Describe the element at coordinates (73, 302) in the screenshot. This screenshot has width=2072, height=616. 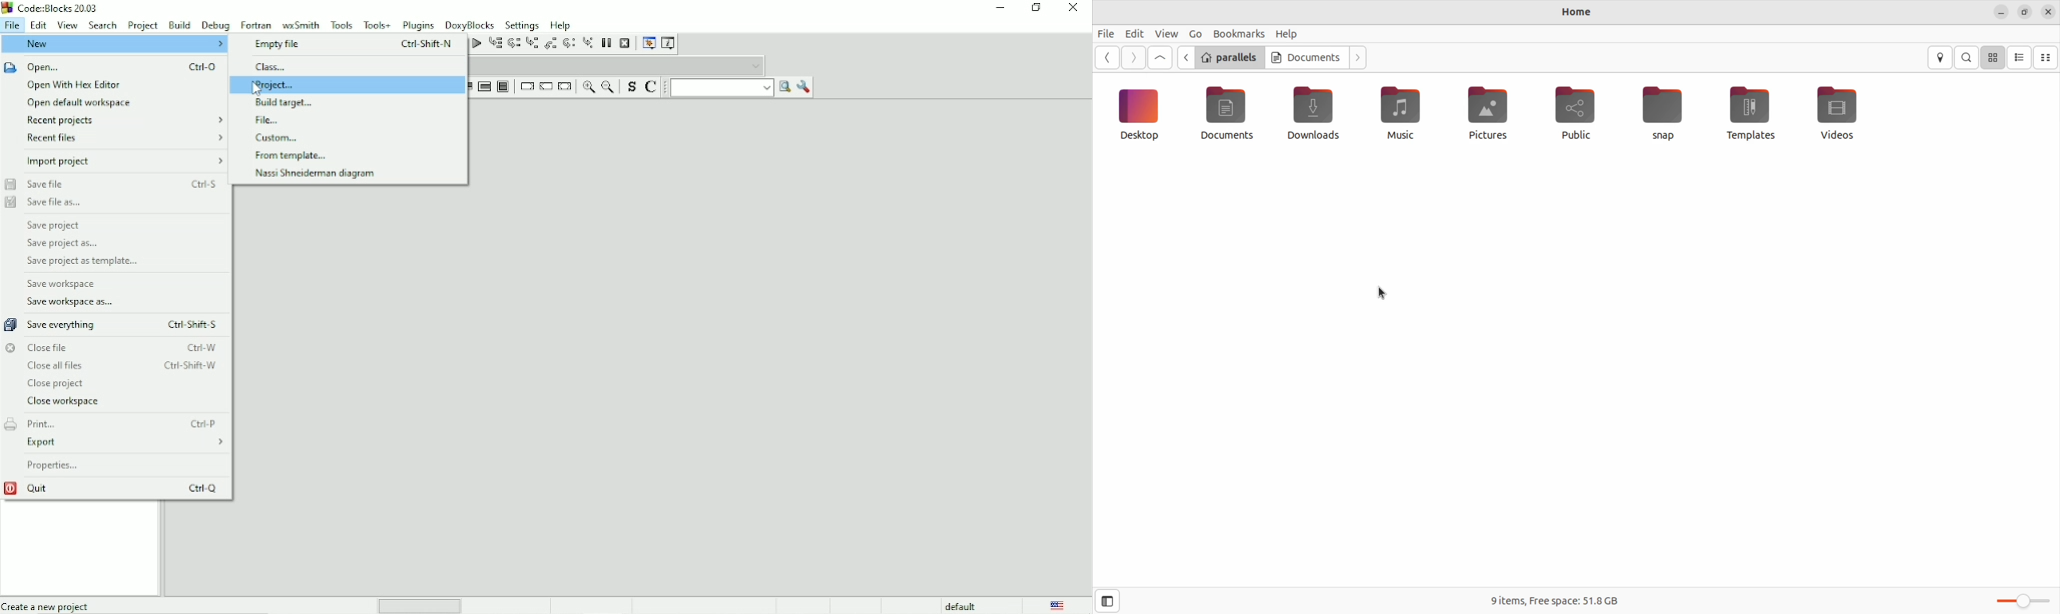
I see `Save workspace as` at that location.